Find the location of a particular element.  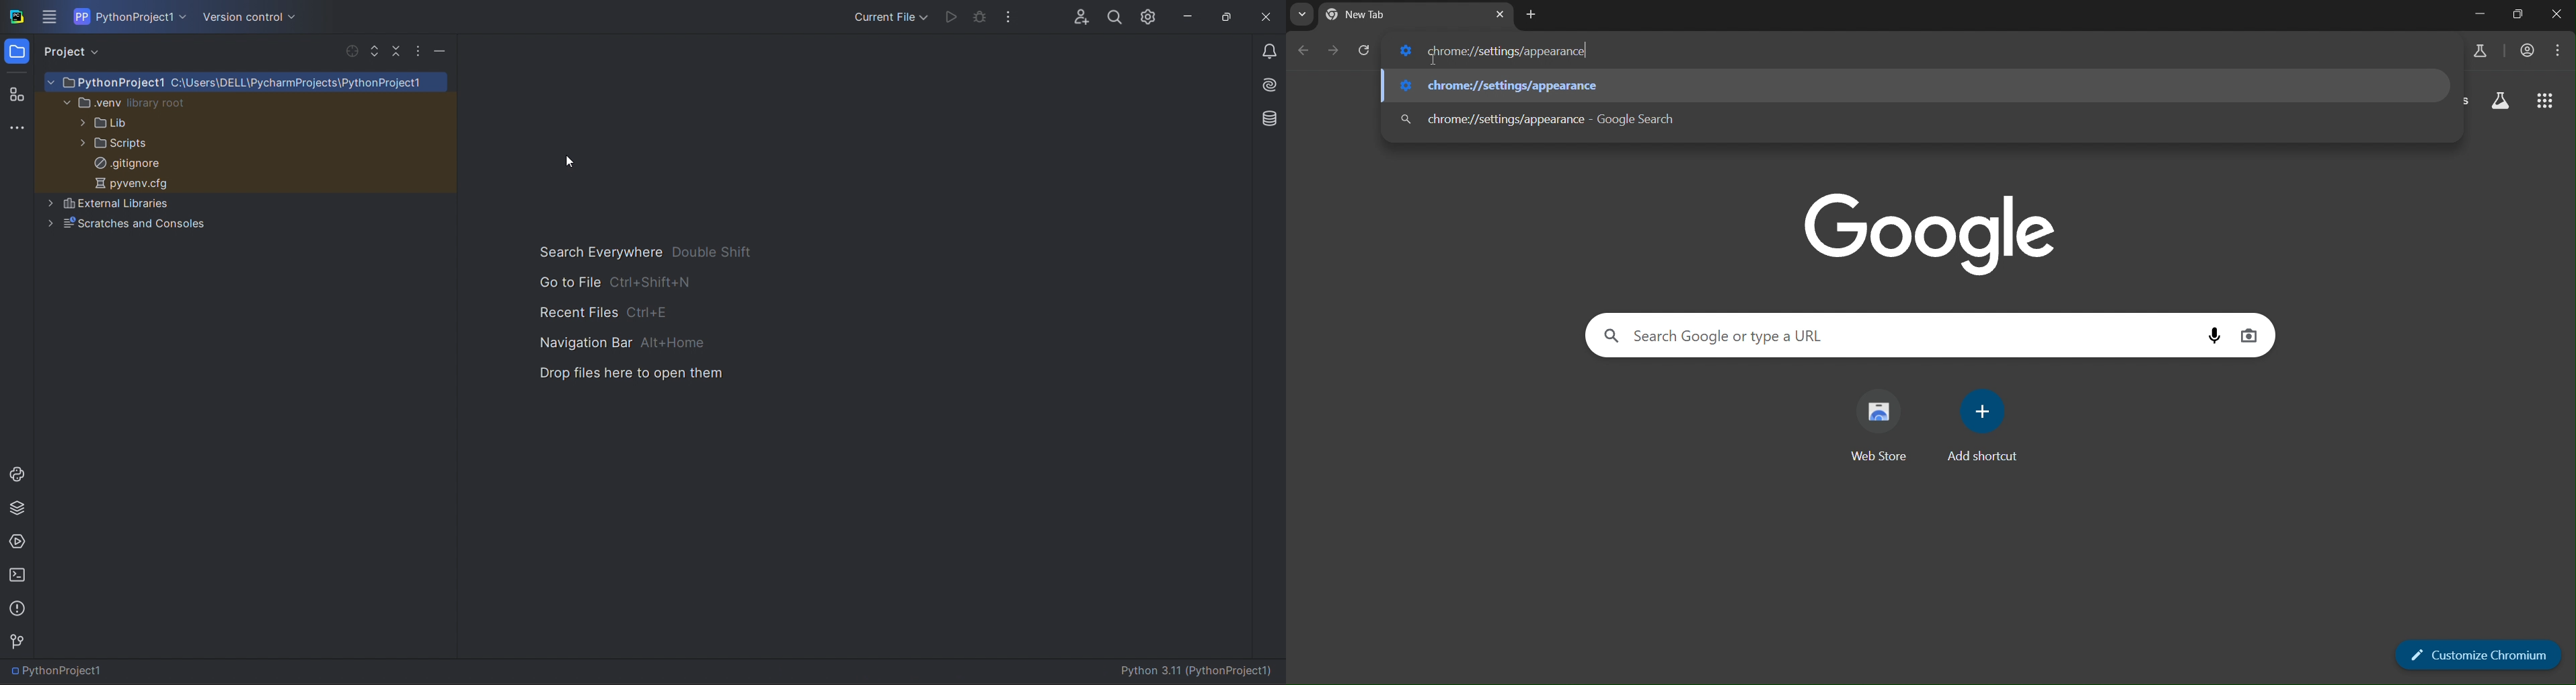

chrome://settings/appearance is located at coordinates (1513, 85).